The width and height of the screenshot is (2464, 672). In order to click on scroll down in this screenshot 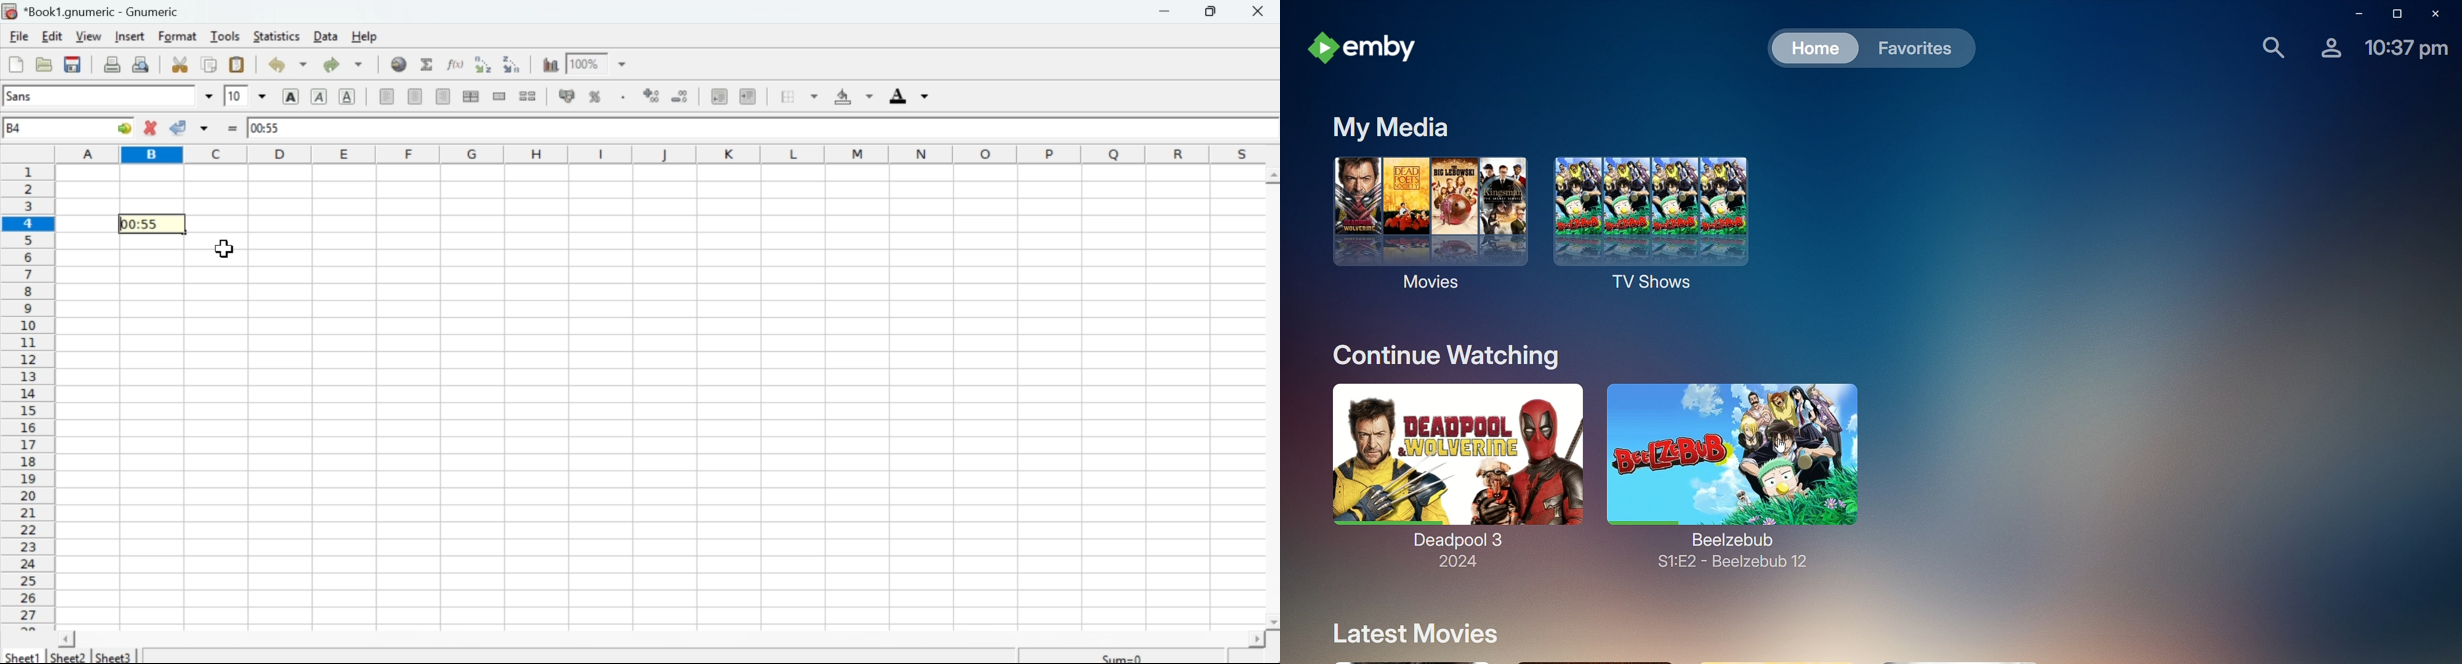, I will do `click(1272, 623)`.